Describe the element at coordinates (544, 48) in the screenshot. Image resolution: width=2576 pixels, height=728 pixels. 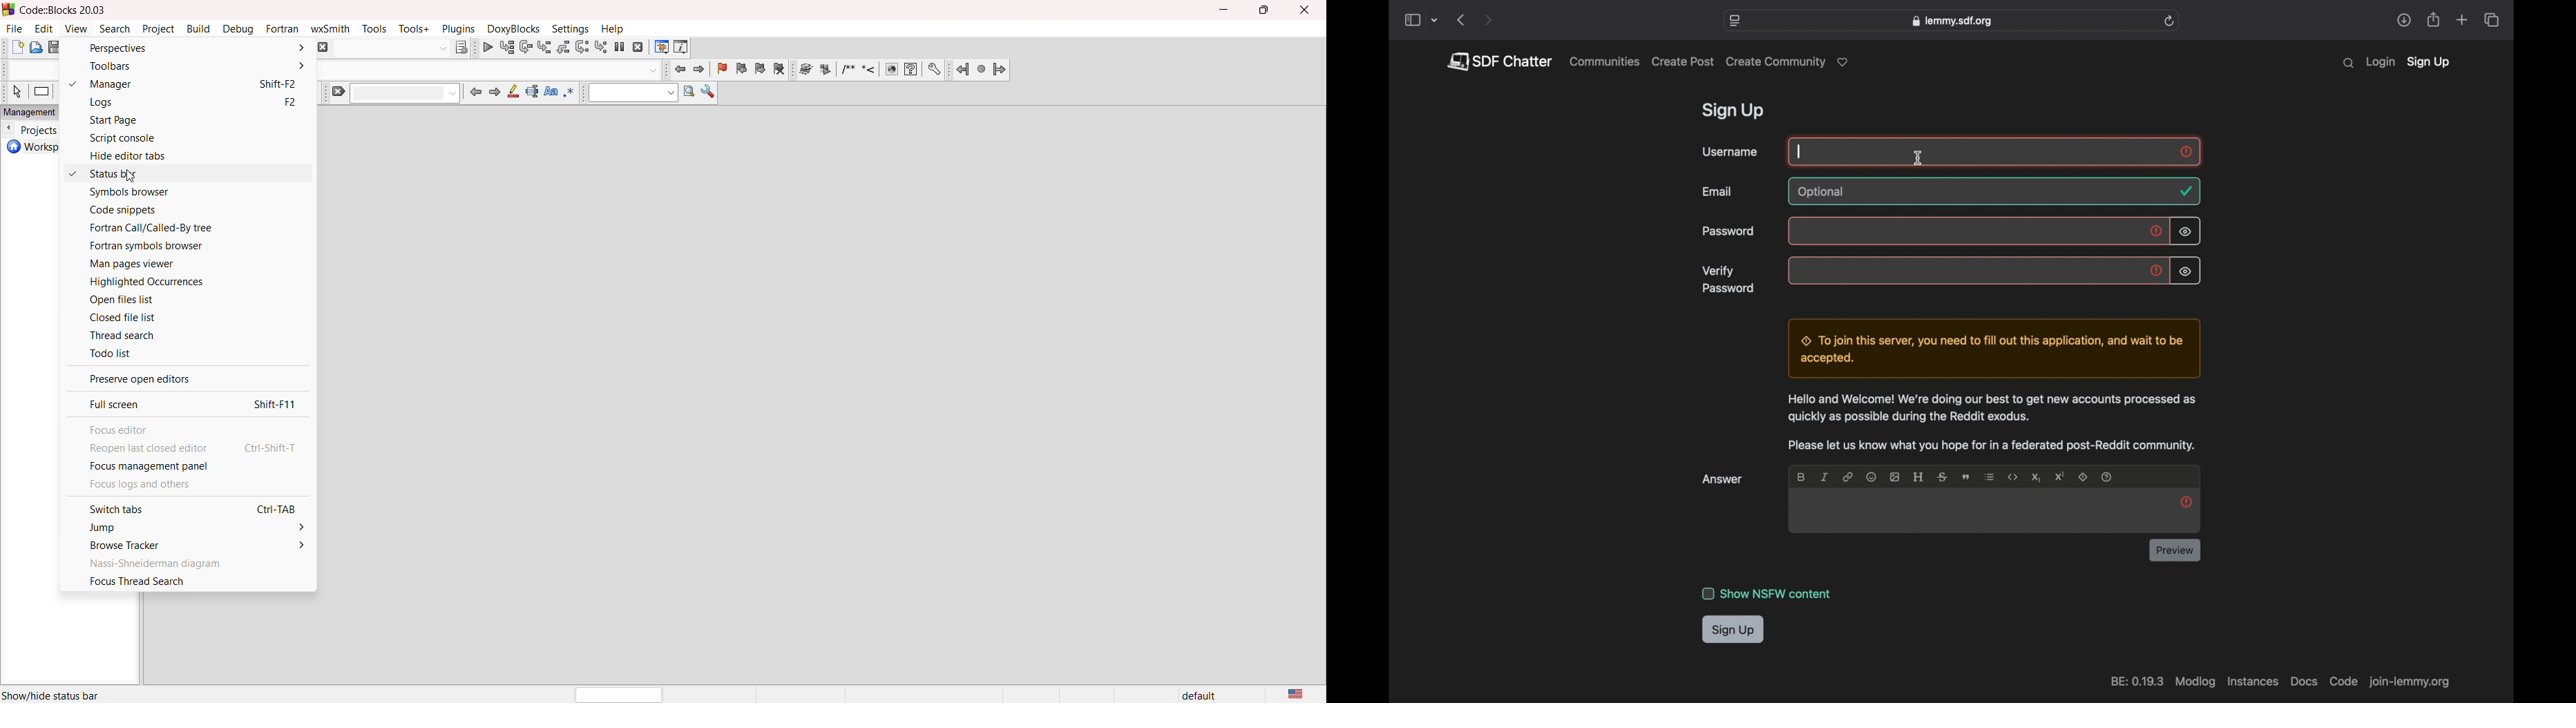
I see `step into` at that location.